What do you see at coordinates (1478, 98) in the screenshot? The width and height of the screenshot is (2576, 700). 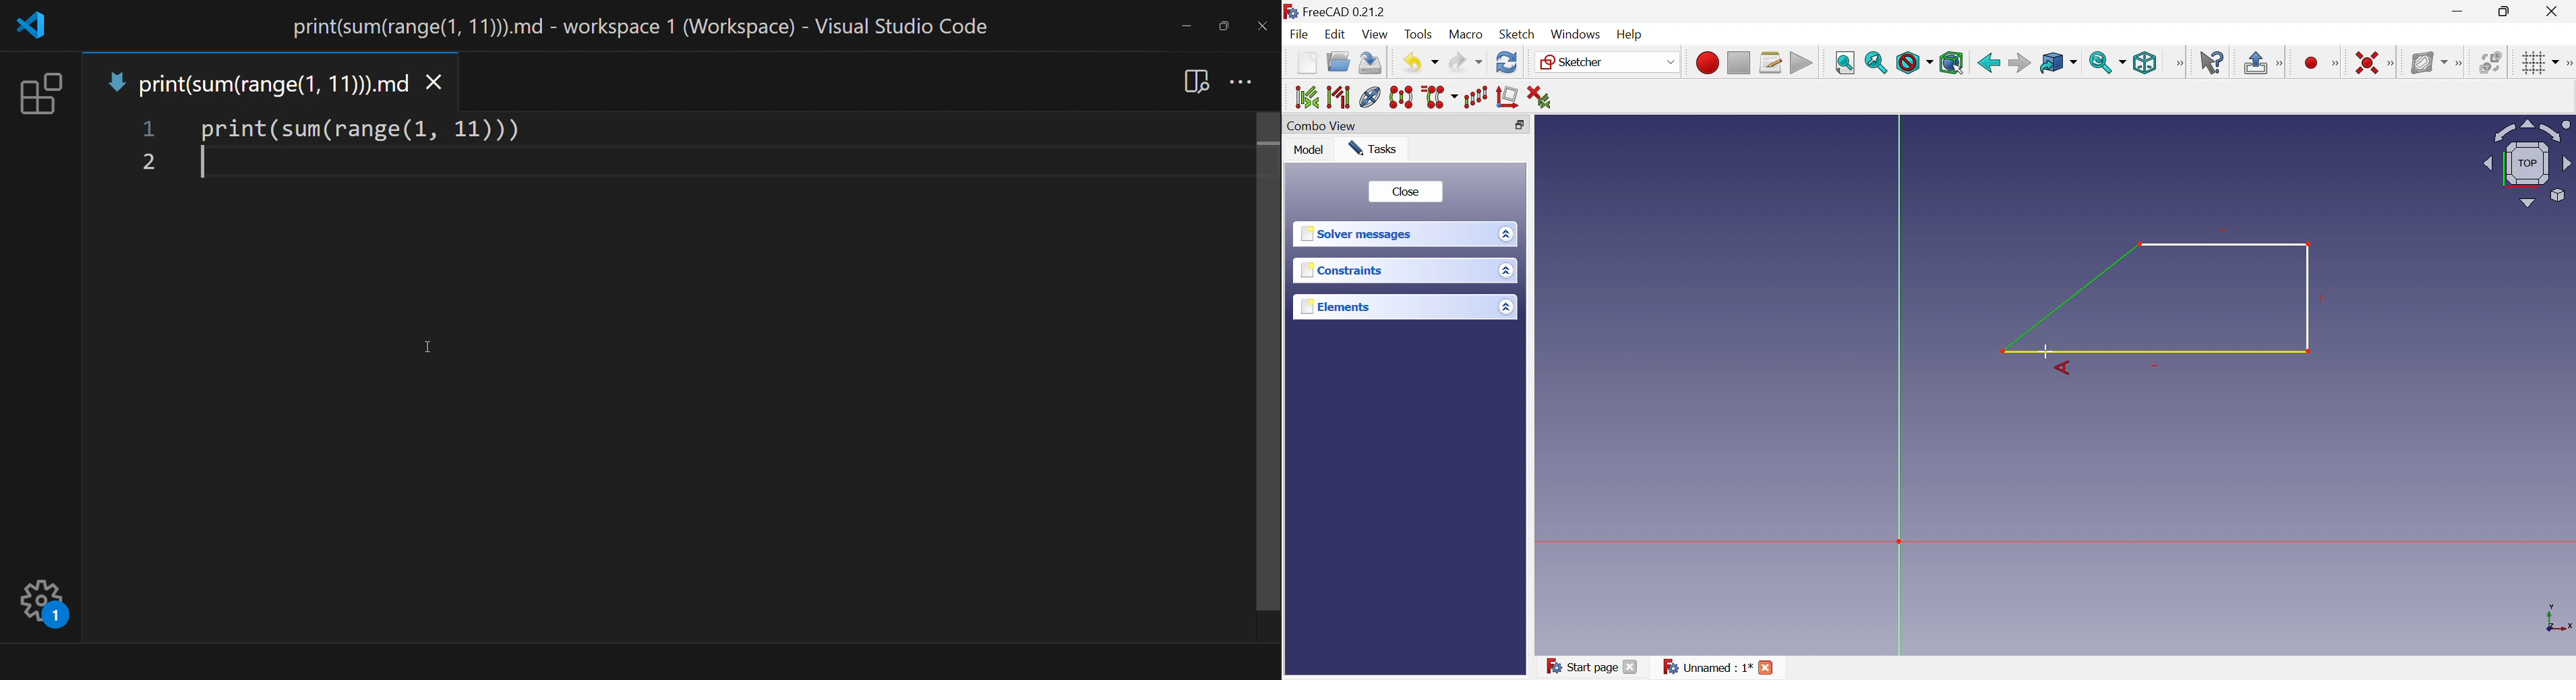 I see `Rectangular array` at bounding box center [1478, 98].